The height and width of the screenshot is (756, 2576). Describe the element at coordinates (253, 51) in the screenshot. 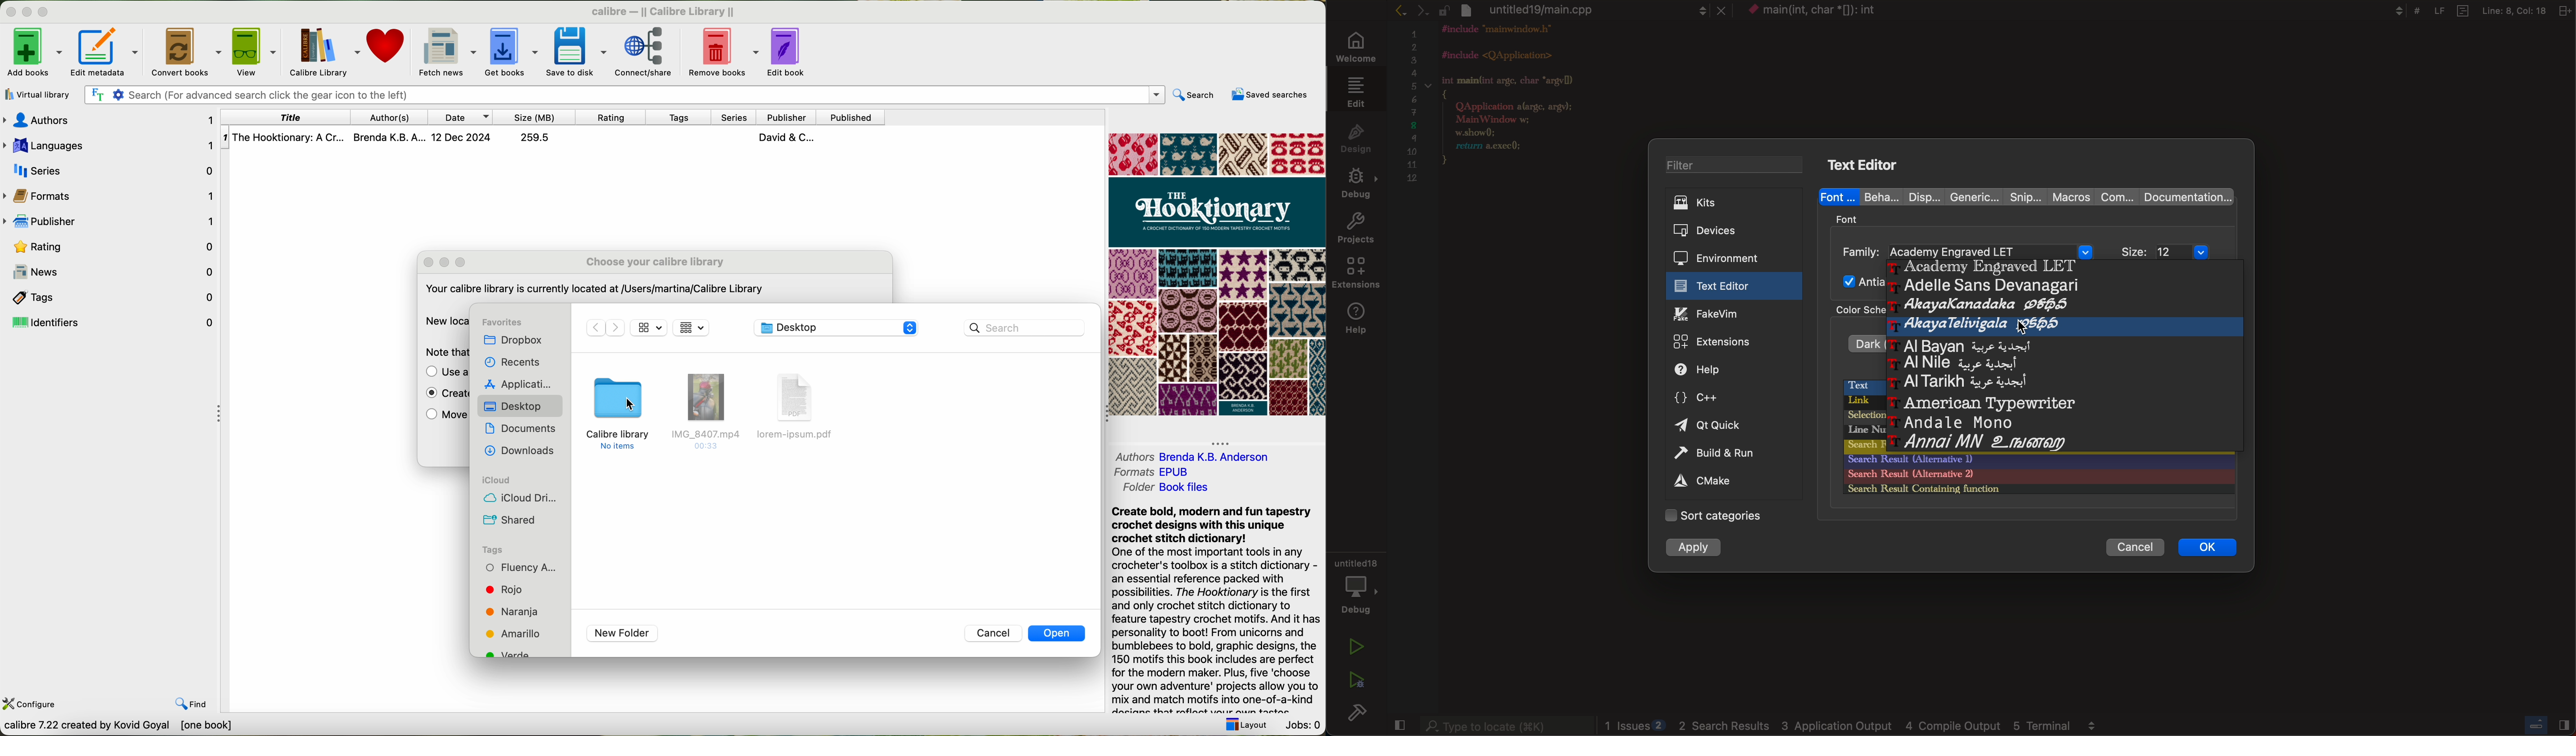

I see `view` at that location.